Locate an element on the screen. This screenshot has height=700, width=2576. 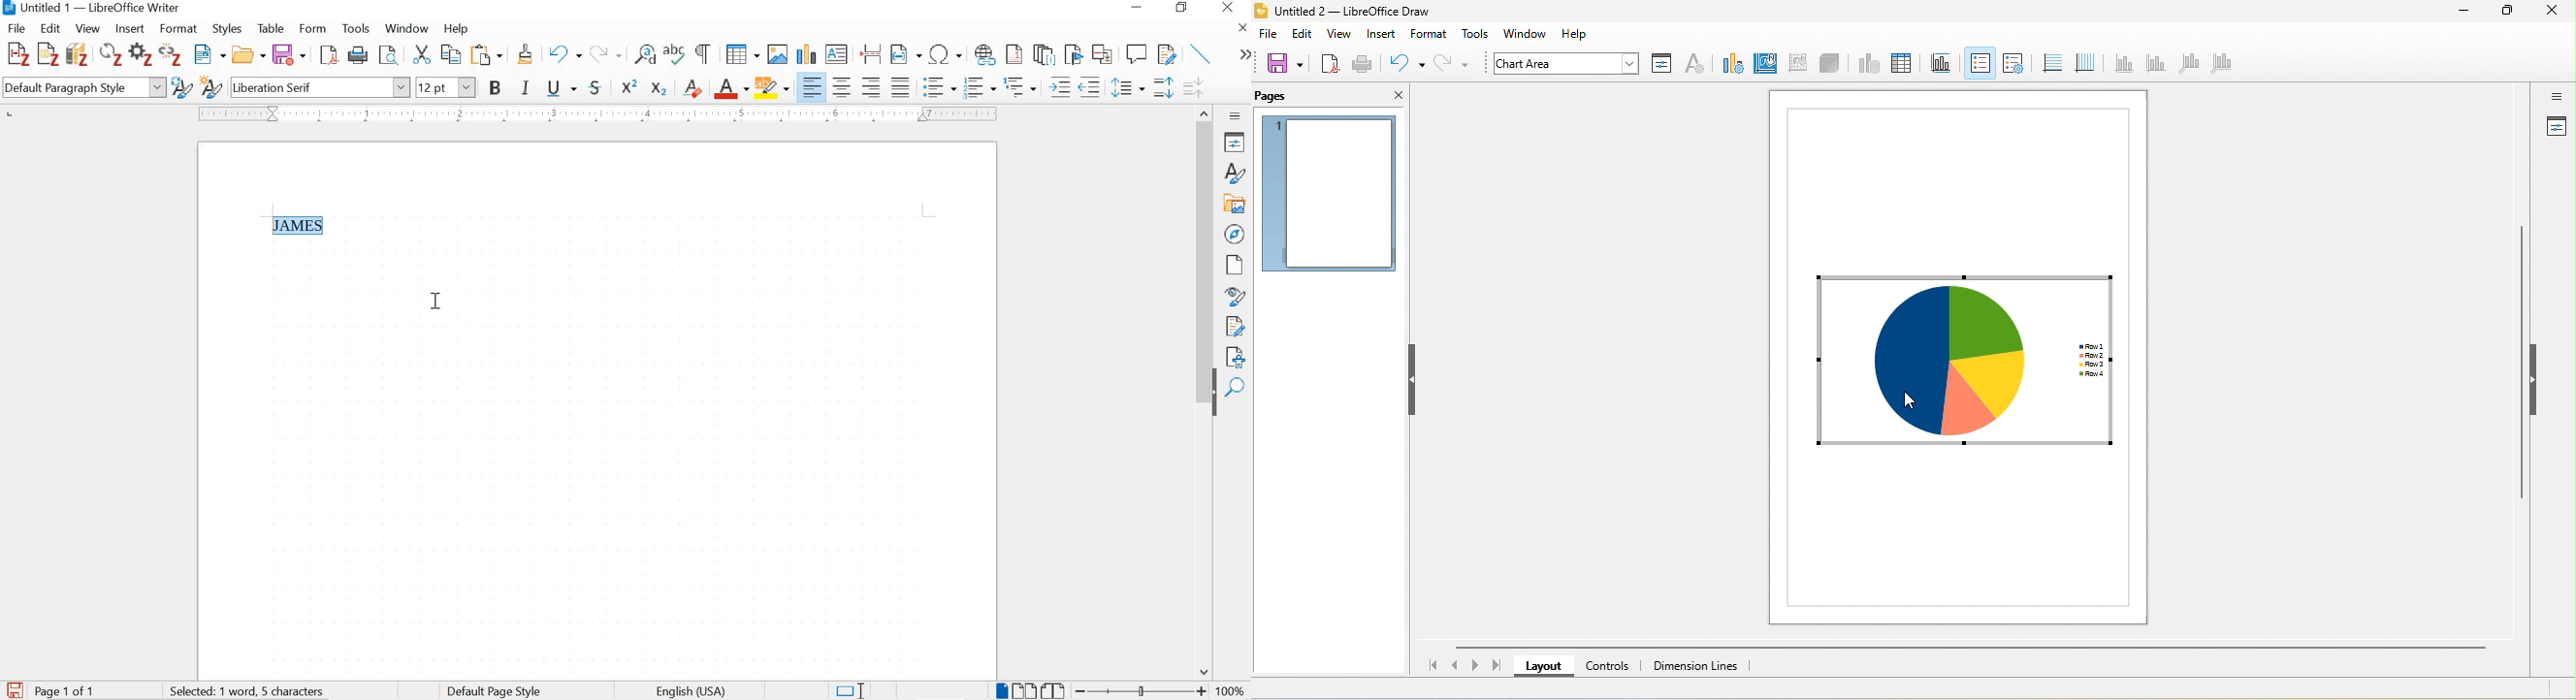
character highlighting color is located at coordinates (773, 87).